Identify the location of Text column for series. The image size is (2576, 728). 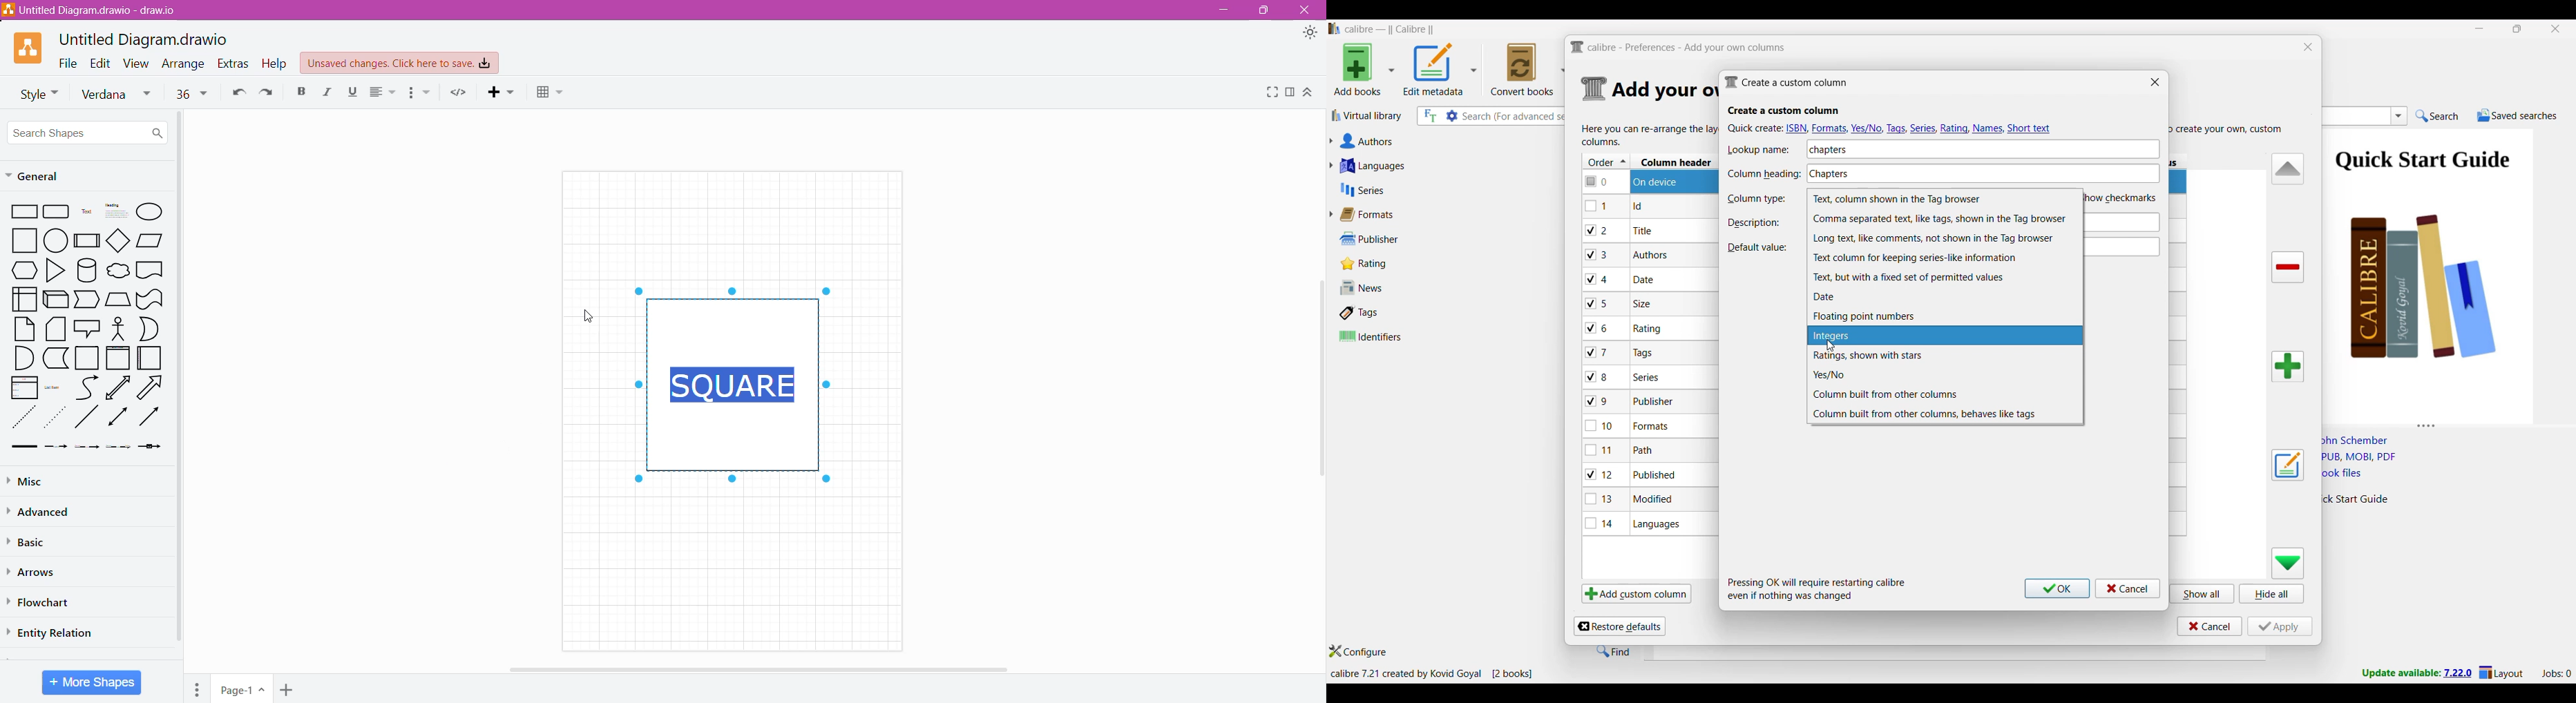
(1945, 257).